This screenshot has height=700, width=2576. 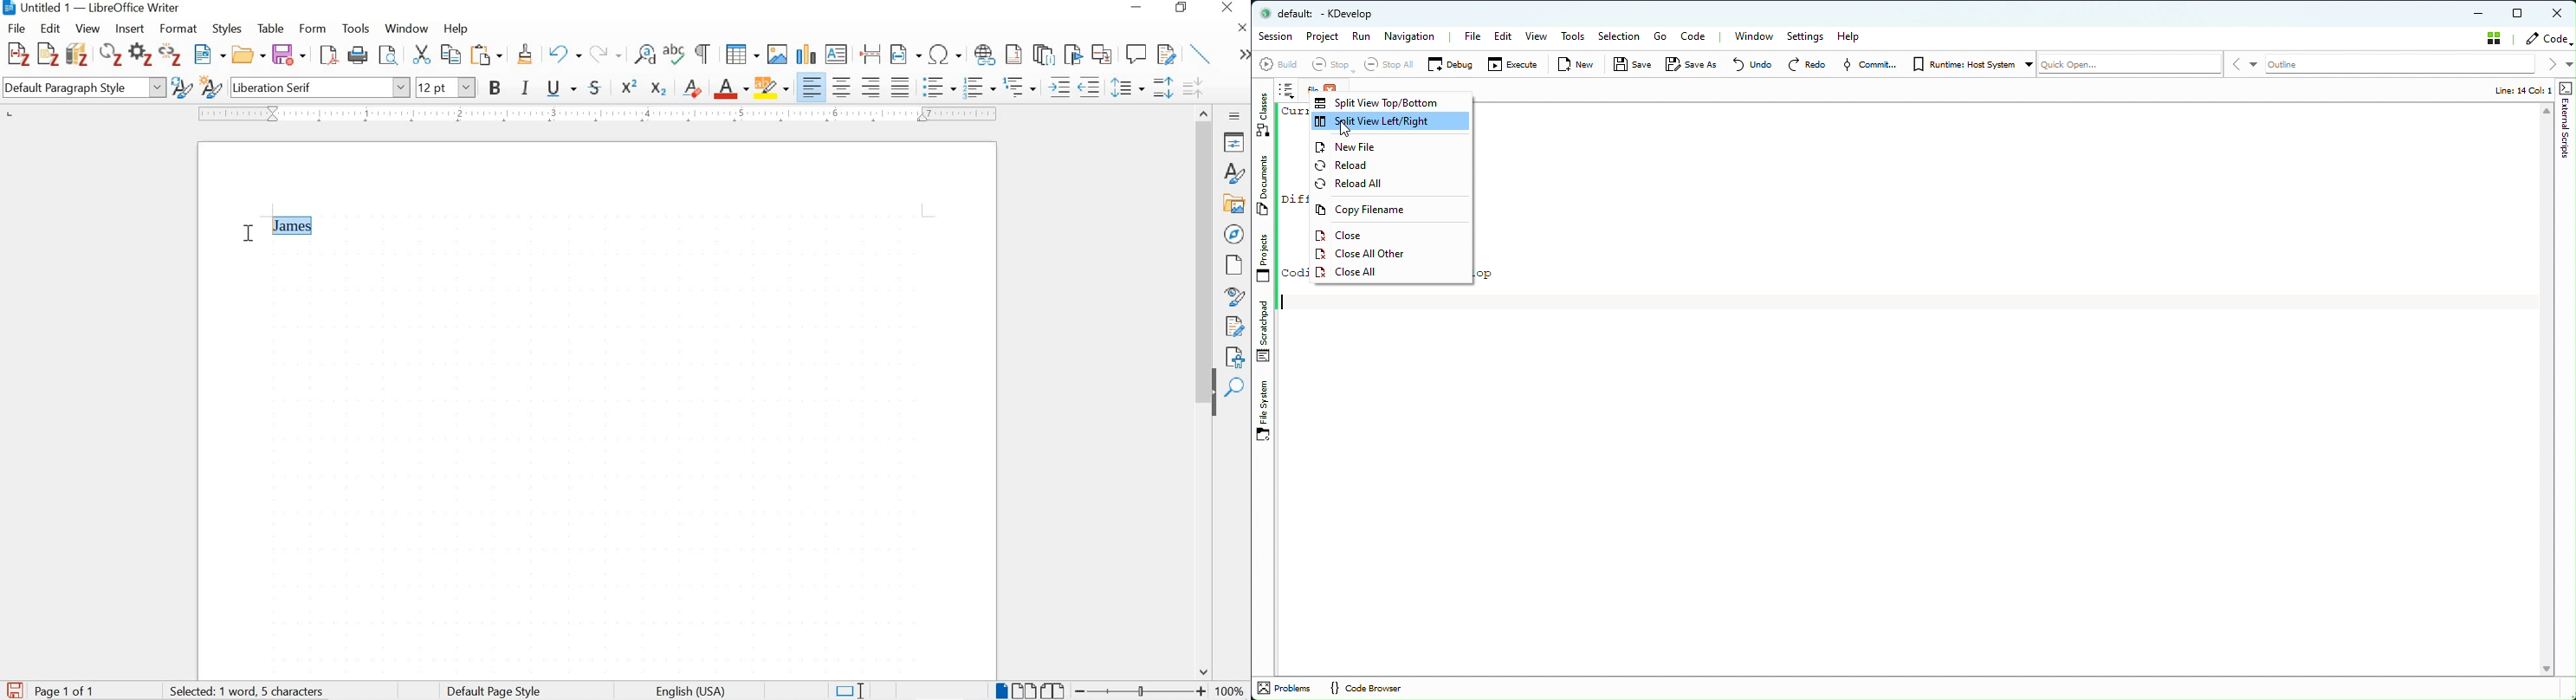 I want to click on single page view, so click(x=1000, y=690).